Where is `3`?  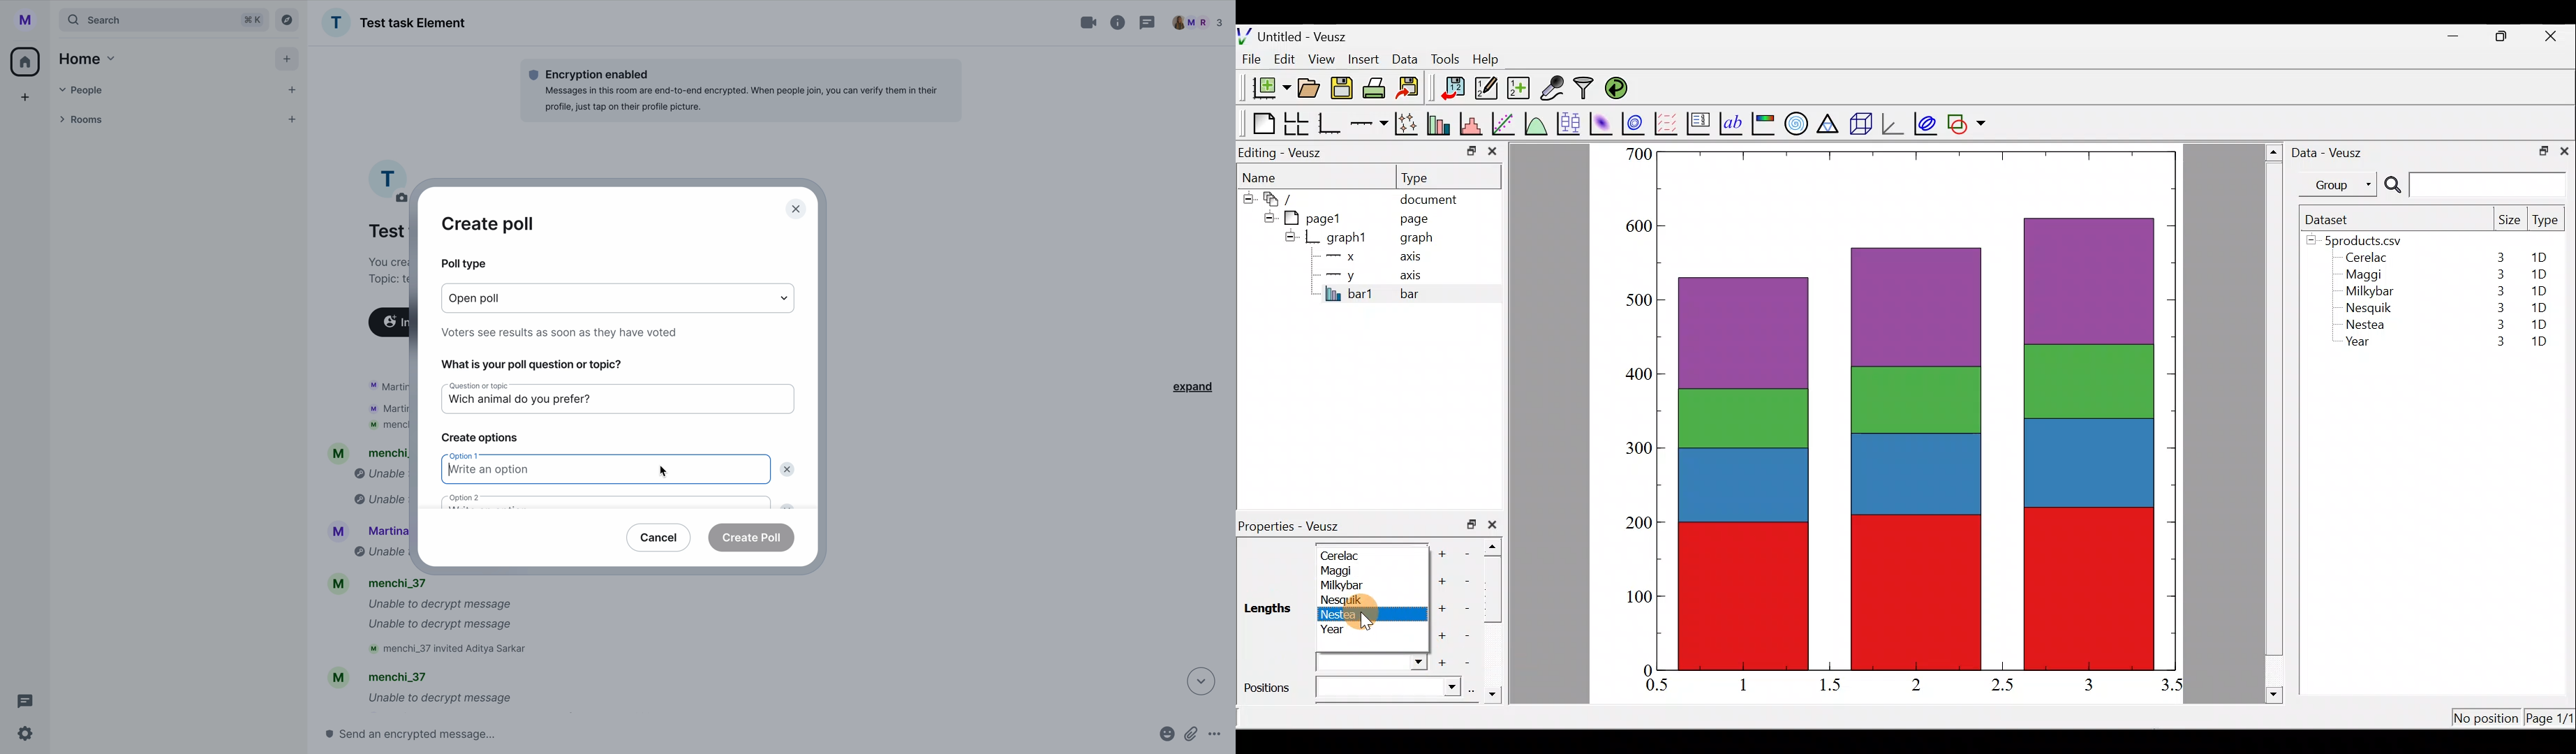
3 is located at coordinates (2087, 684).